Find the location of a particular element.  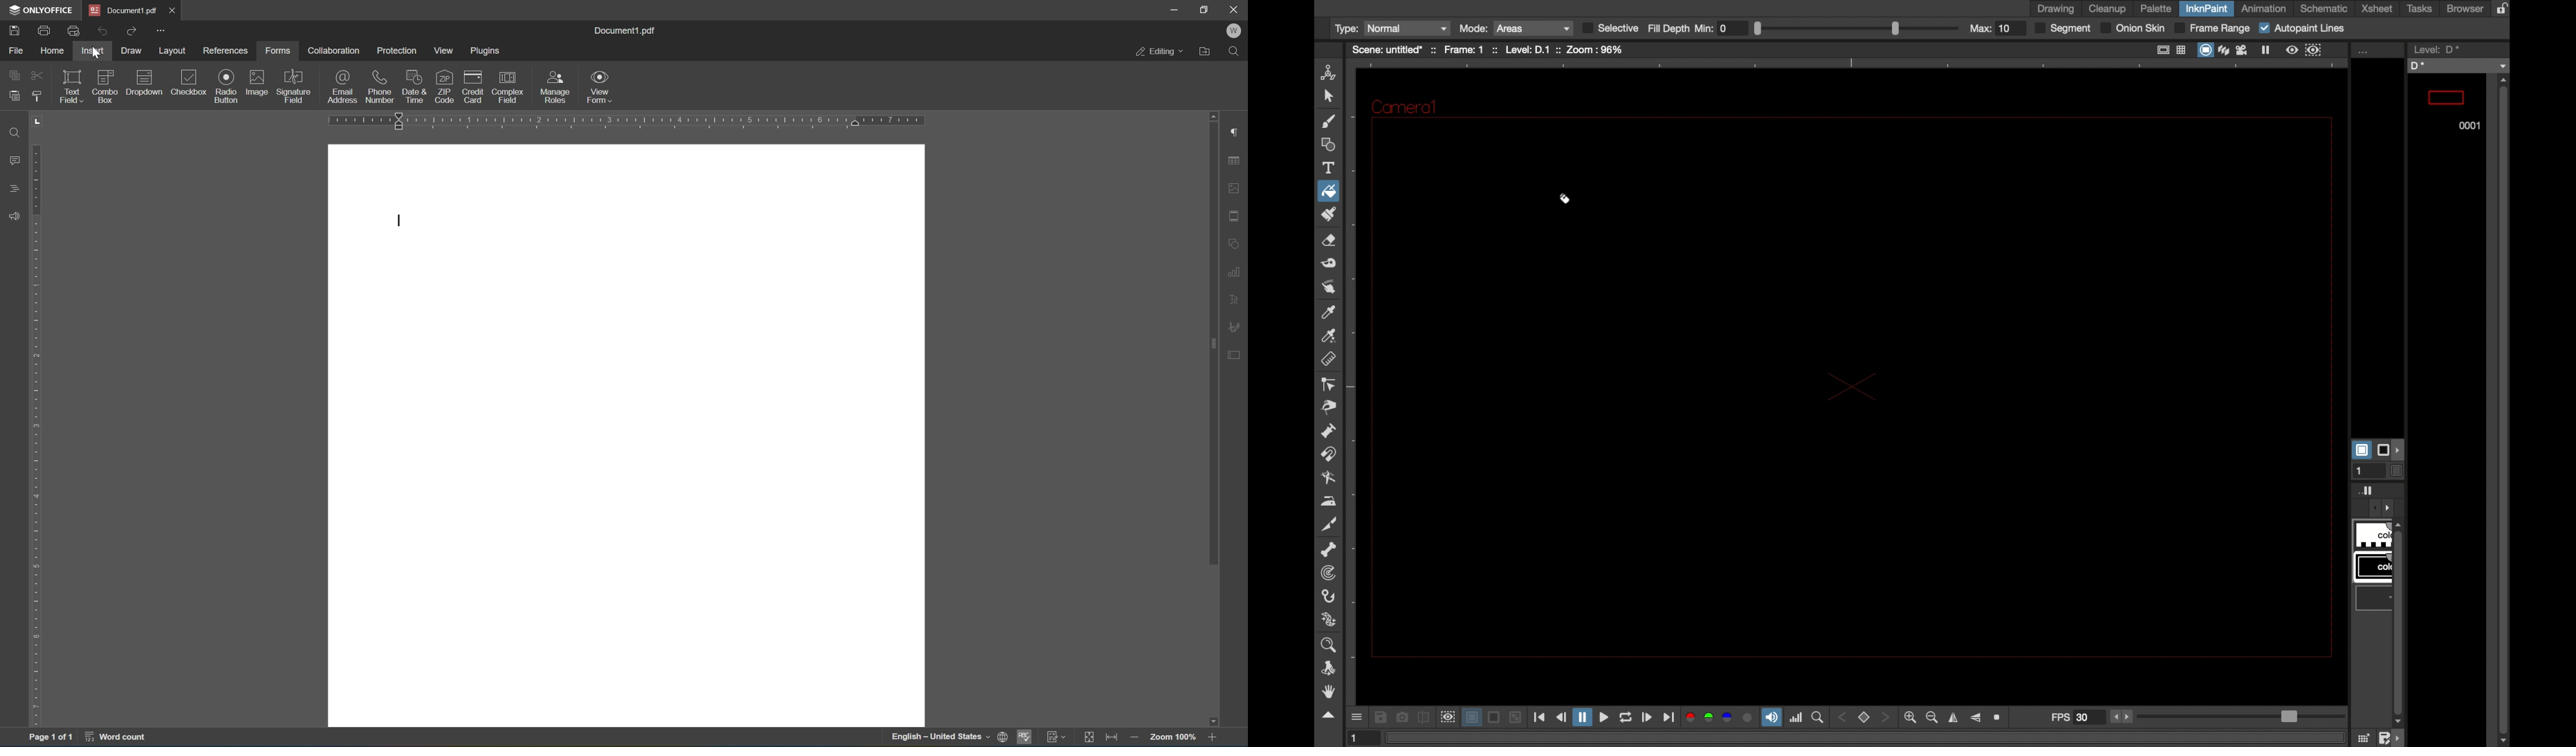

Undo is located at coordinates (101, 33).